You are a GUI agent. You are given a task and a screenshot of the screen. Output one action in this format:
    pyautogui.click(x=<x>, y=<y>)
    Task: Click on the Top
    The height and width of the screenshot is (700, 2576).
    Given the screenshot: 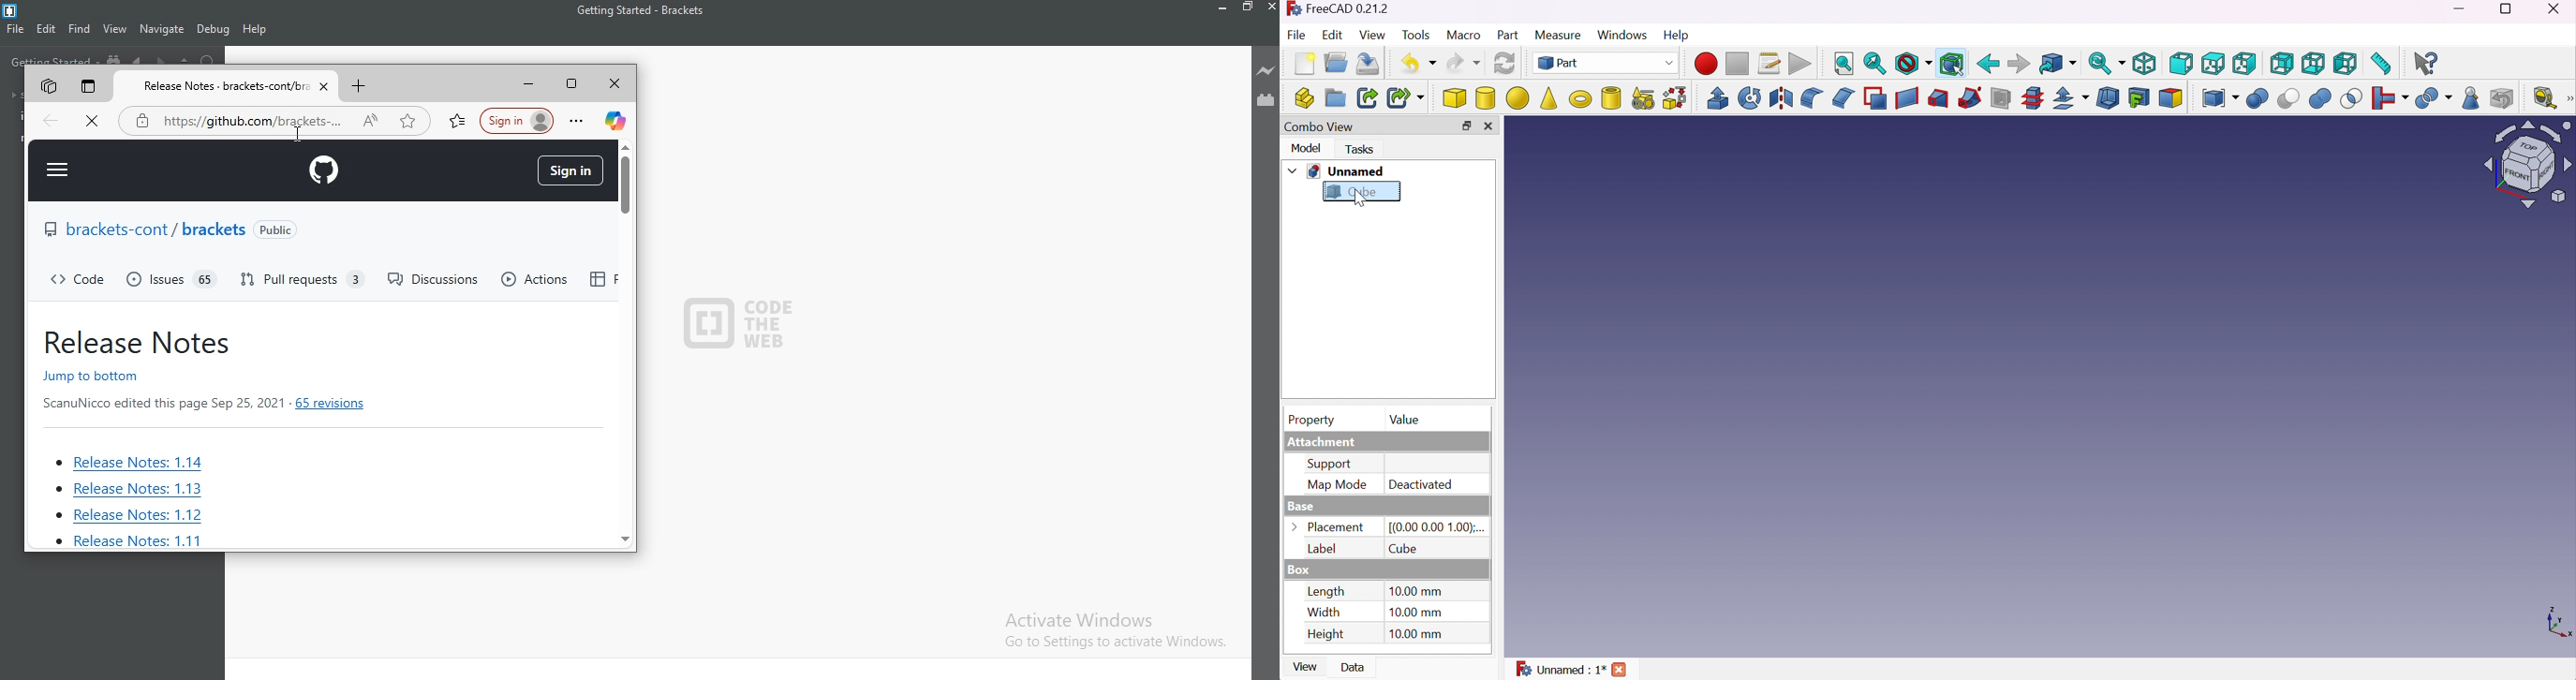 What is the action you would take?
    pyautogui.click(x=2214, y=65)
    